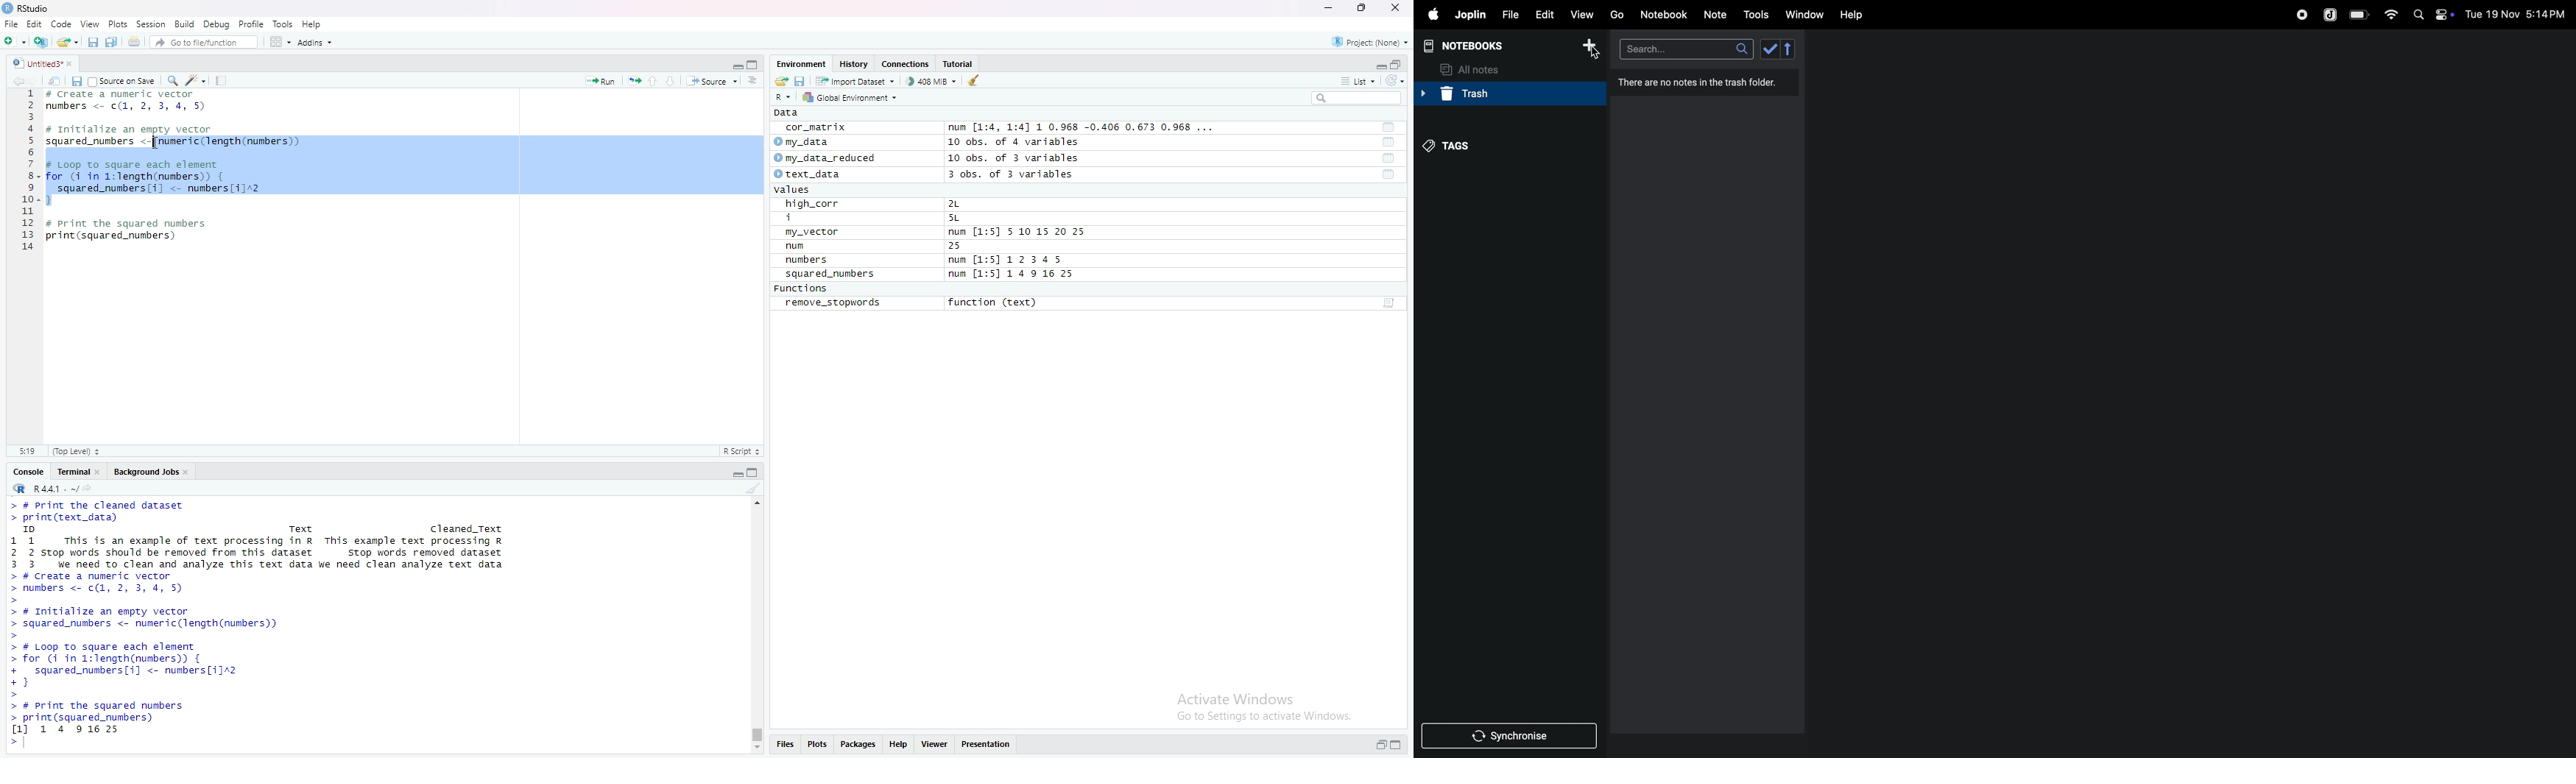 This screenshot has width=2576, height=784. What do you see at coordinates (831, 276) in the screenshot?
I see `squared_numbers` at bounding box center [831, 276].